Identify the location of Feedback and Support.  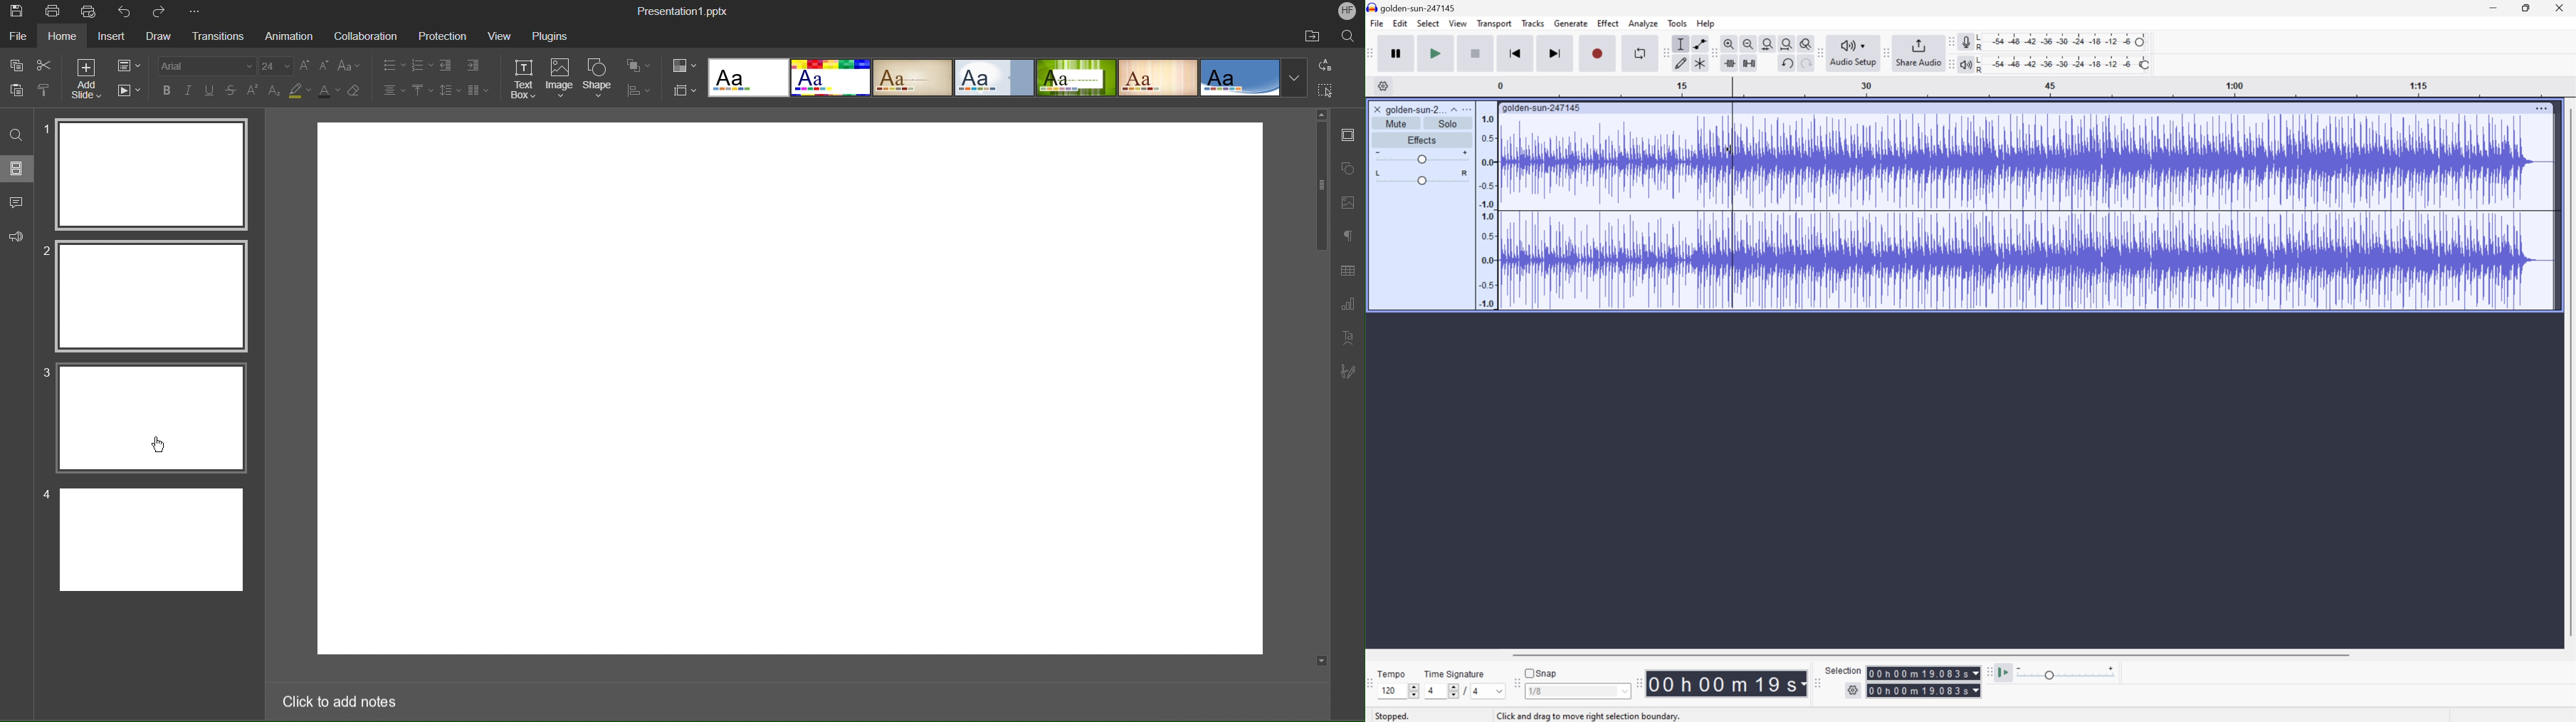
(16, 234).